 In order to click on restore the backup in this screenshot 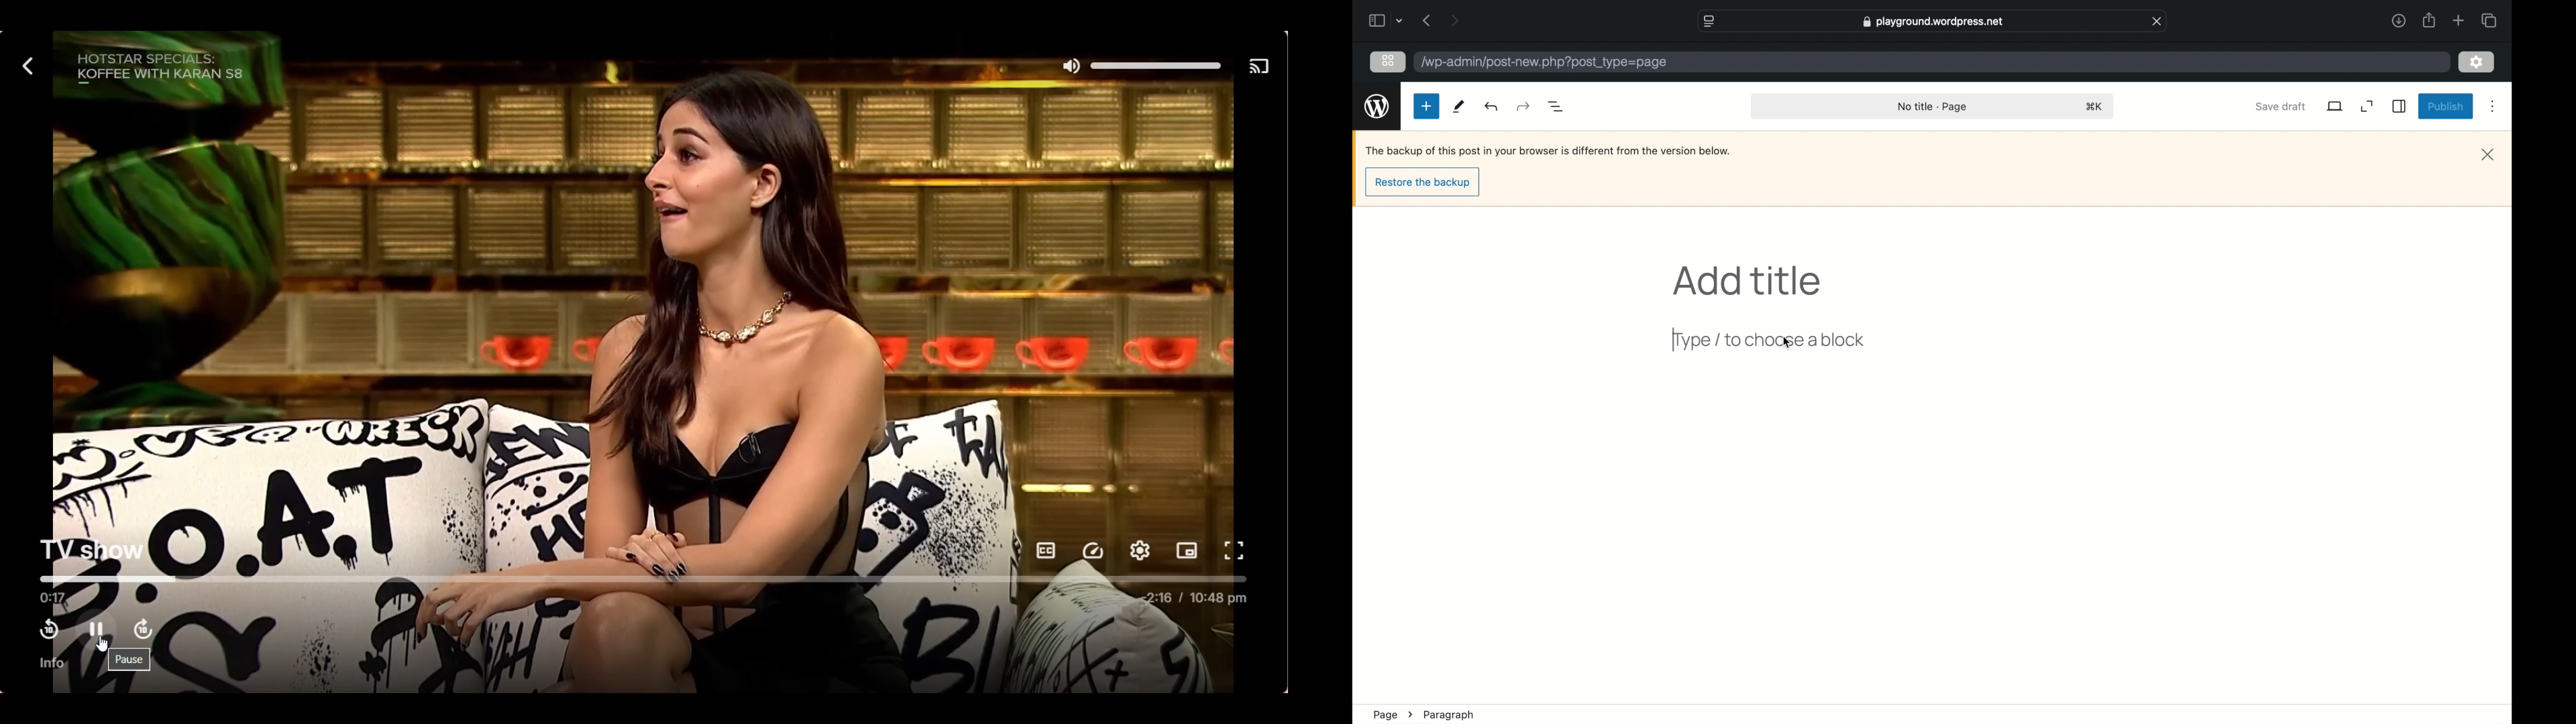, I will do `click(1422, 184)`.